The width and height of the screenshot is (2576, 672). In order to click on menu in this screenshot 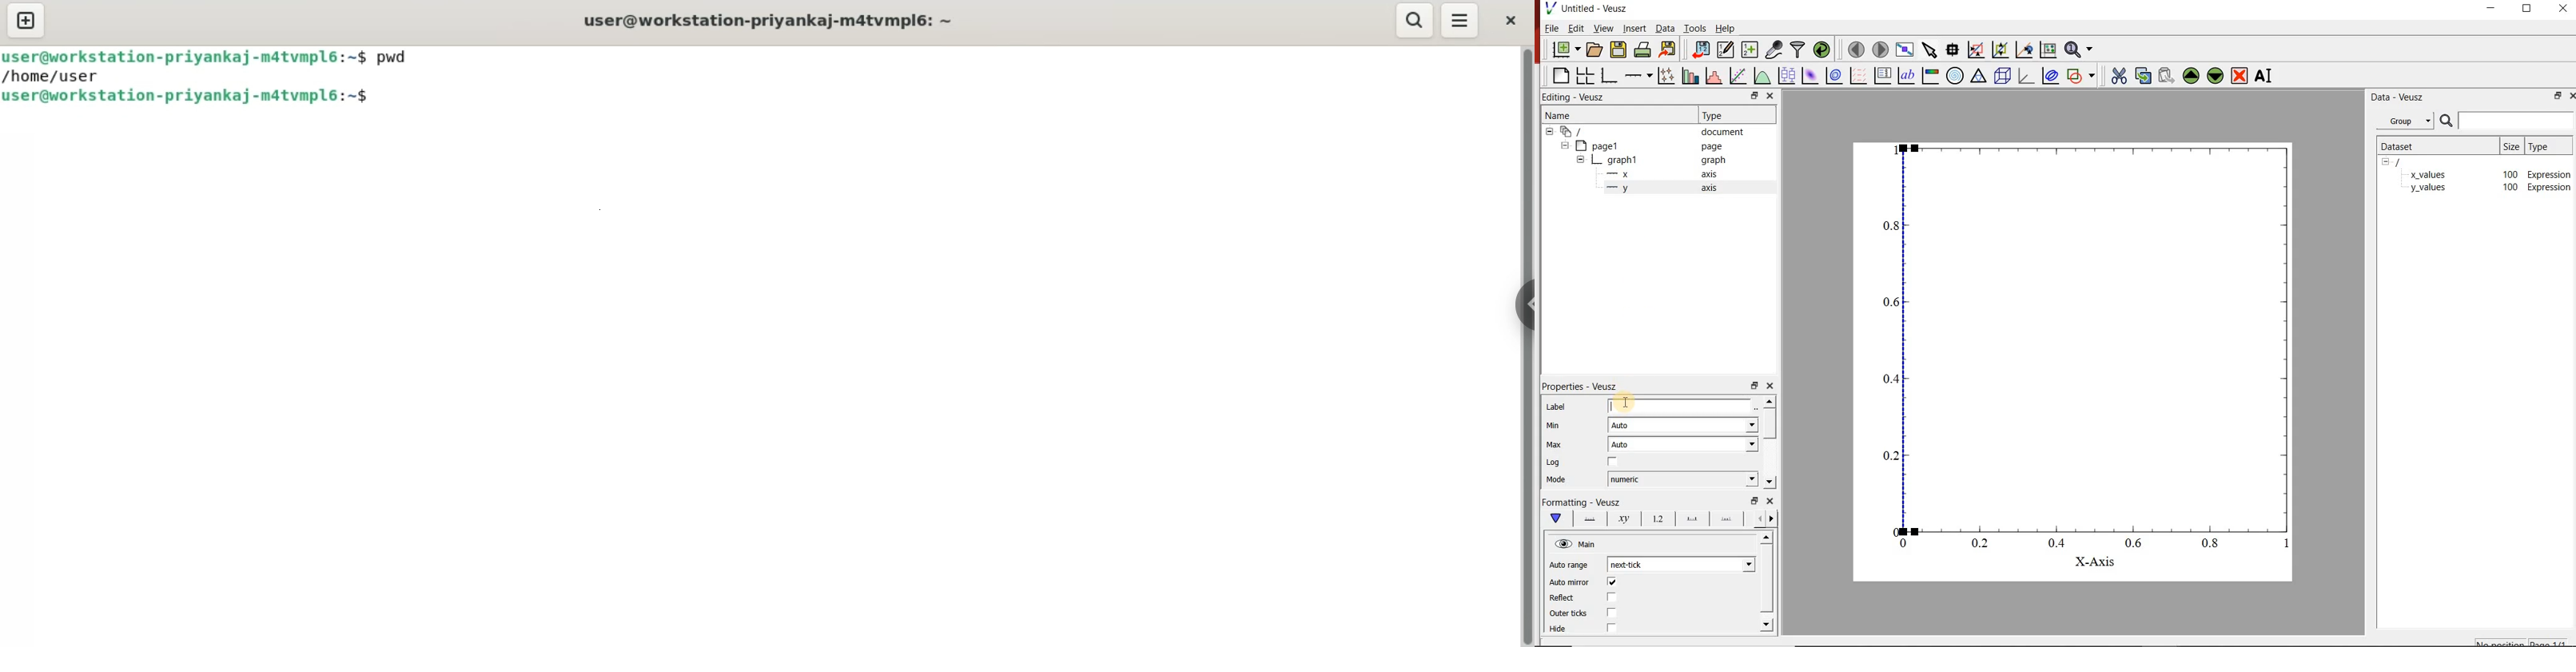, I will do `click(1459, 22)`.